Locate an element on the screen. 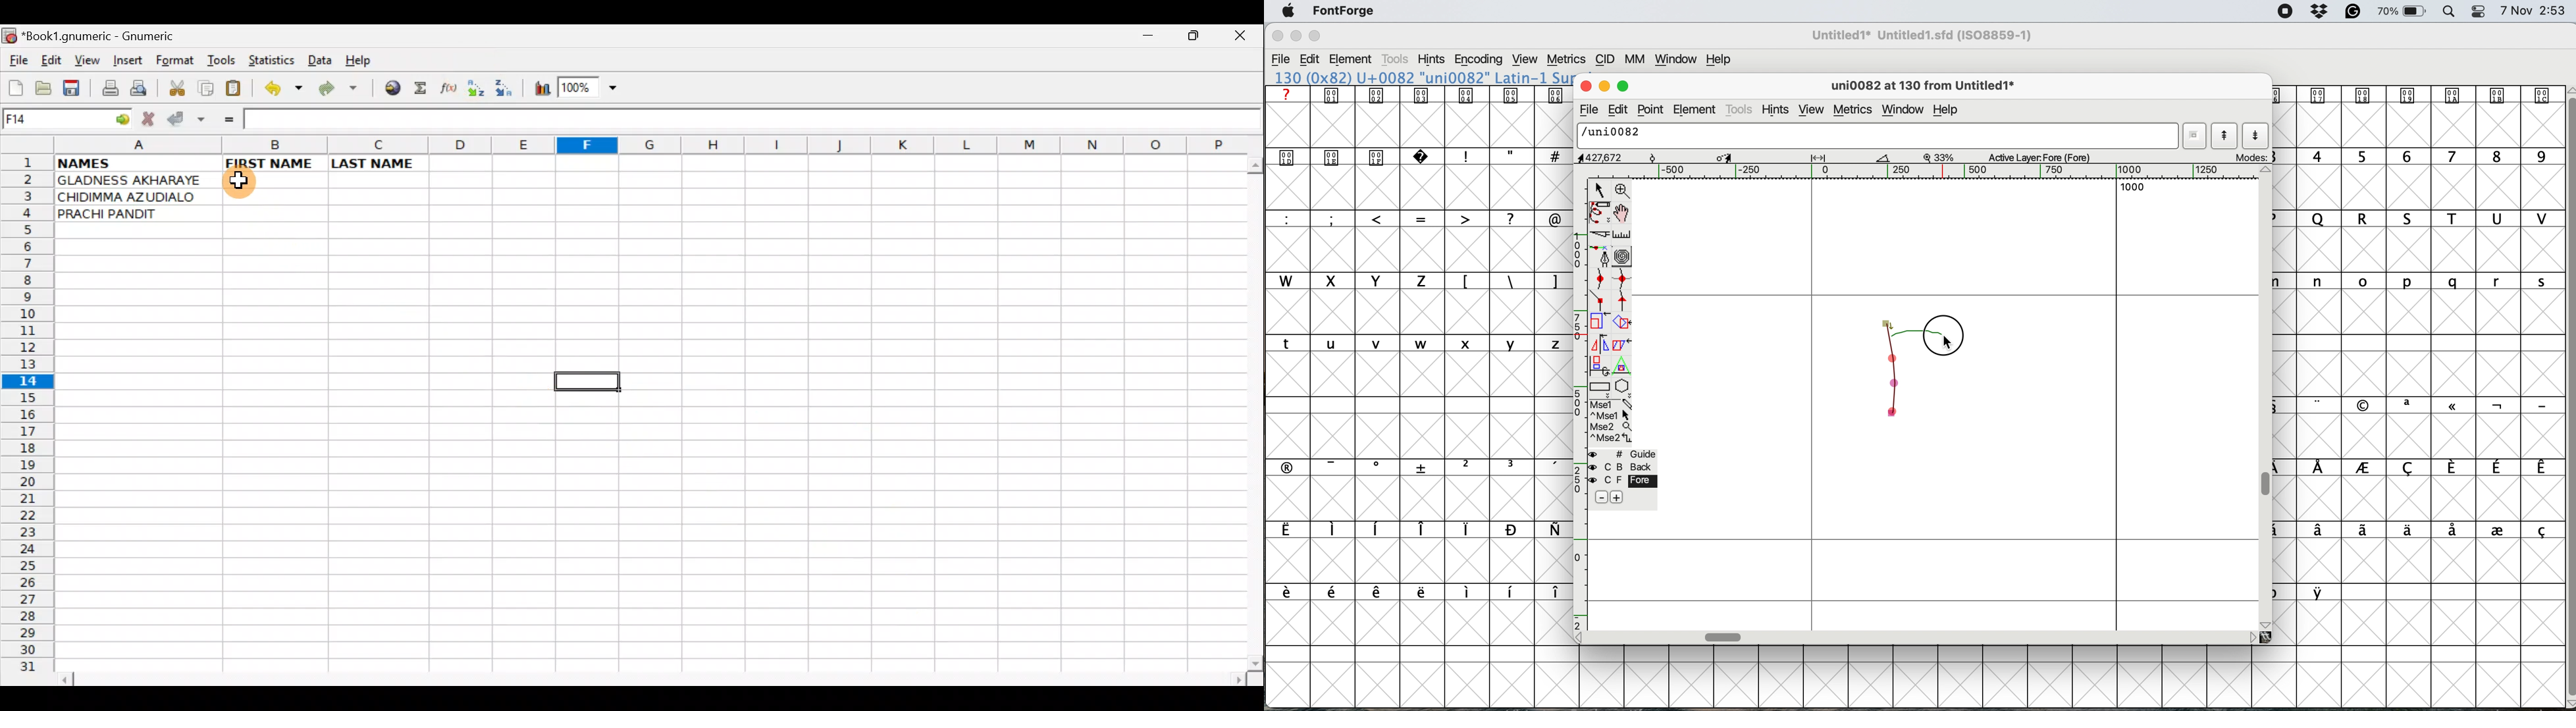  perform a perspective transformation on selection is located at coordinates (1624, 368).